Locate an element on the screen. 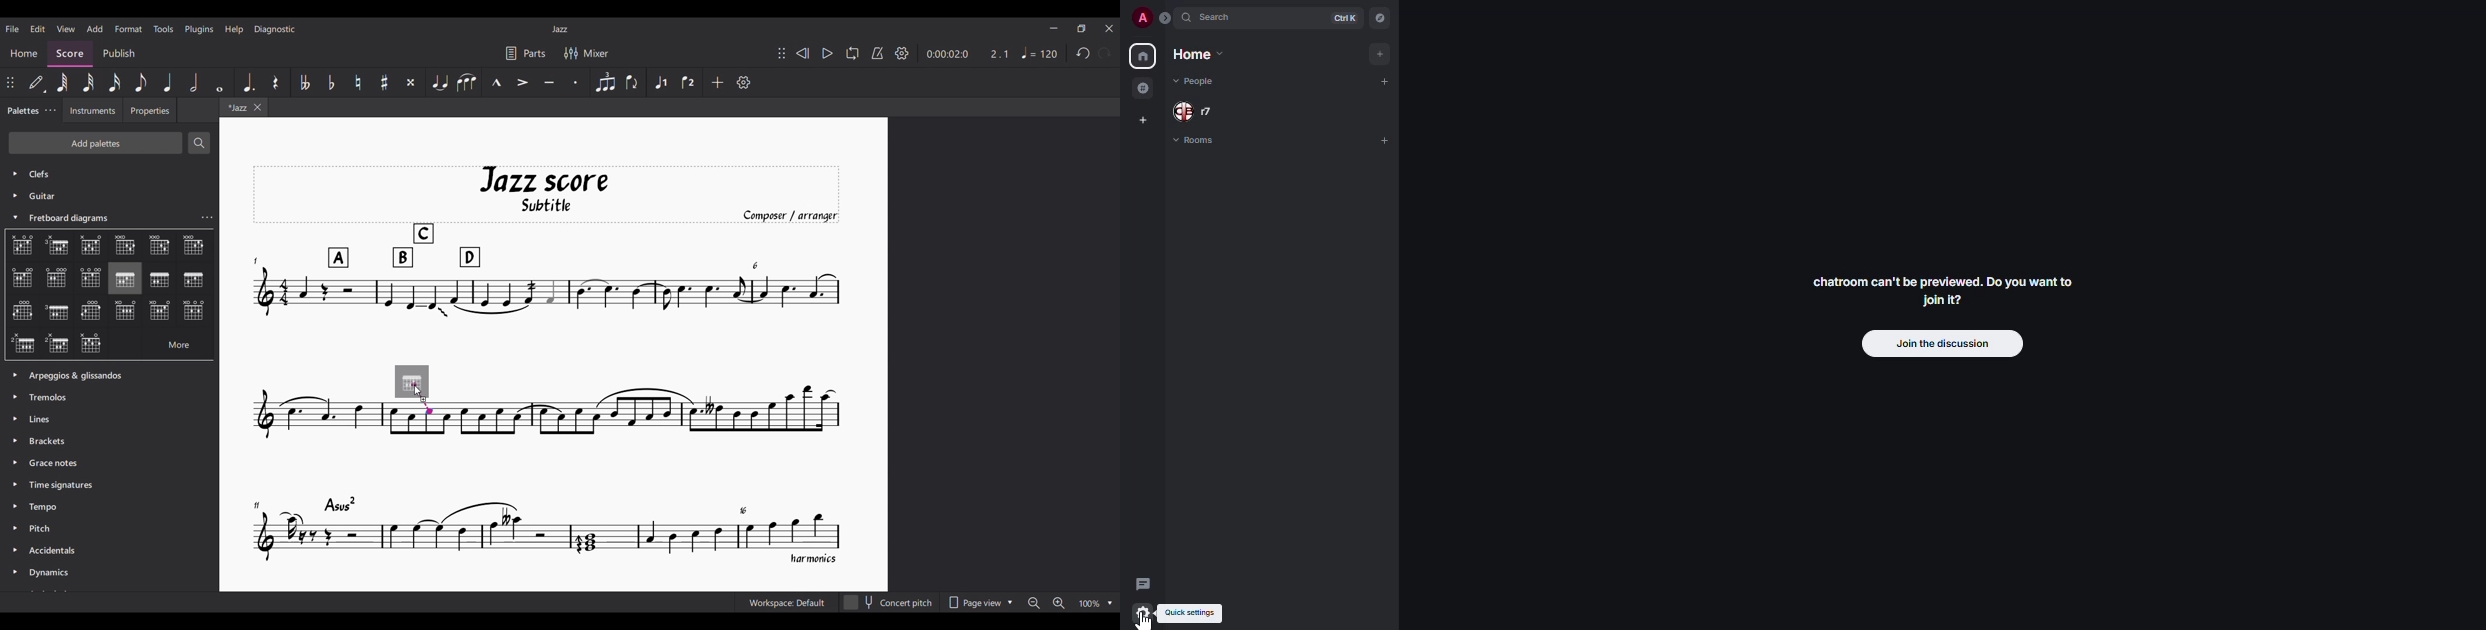  Preview of selection is located at coordinates (412, 383).